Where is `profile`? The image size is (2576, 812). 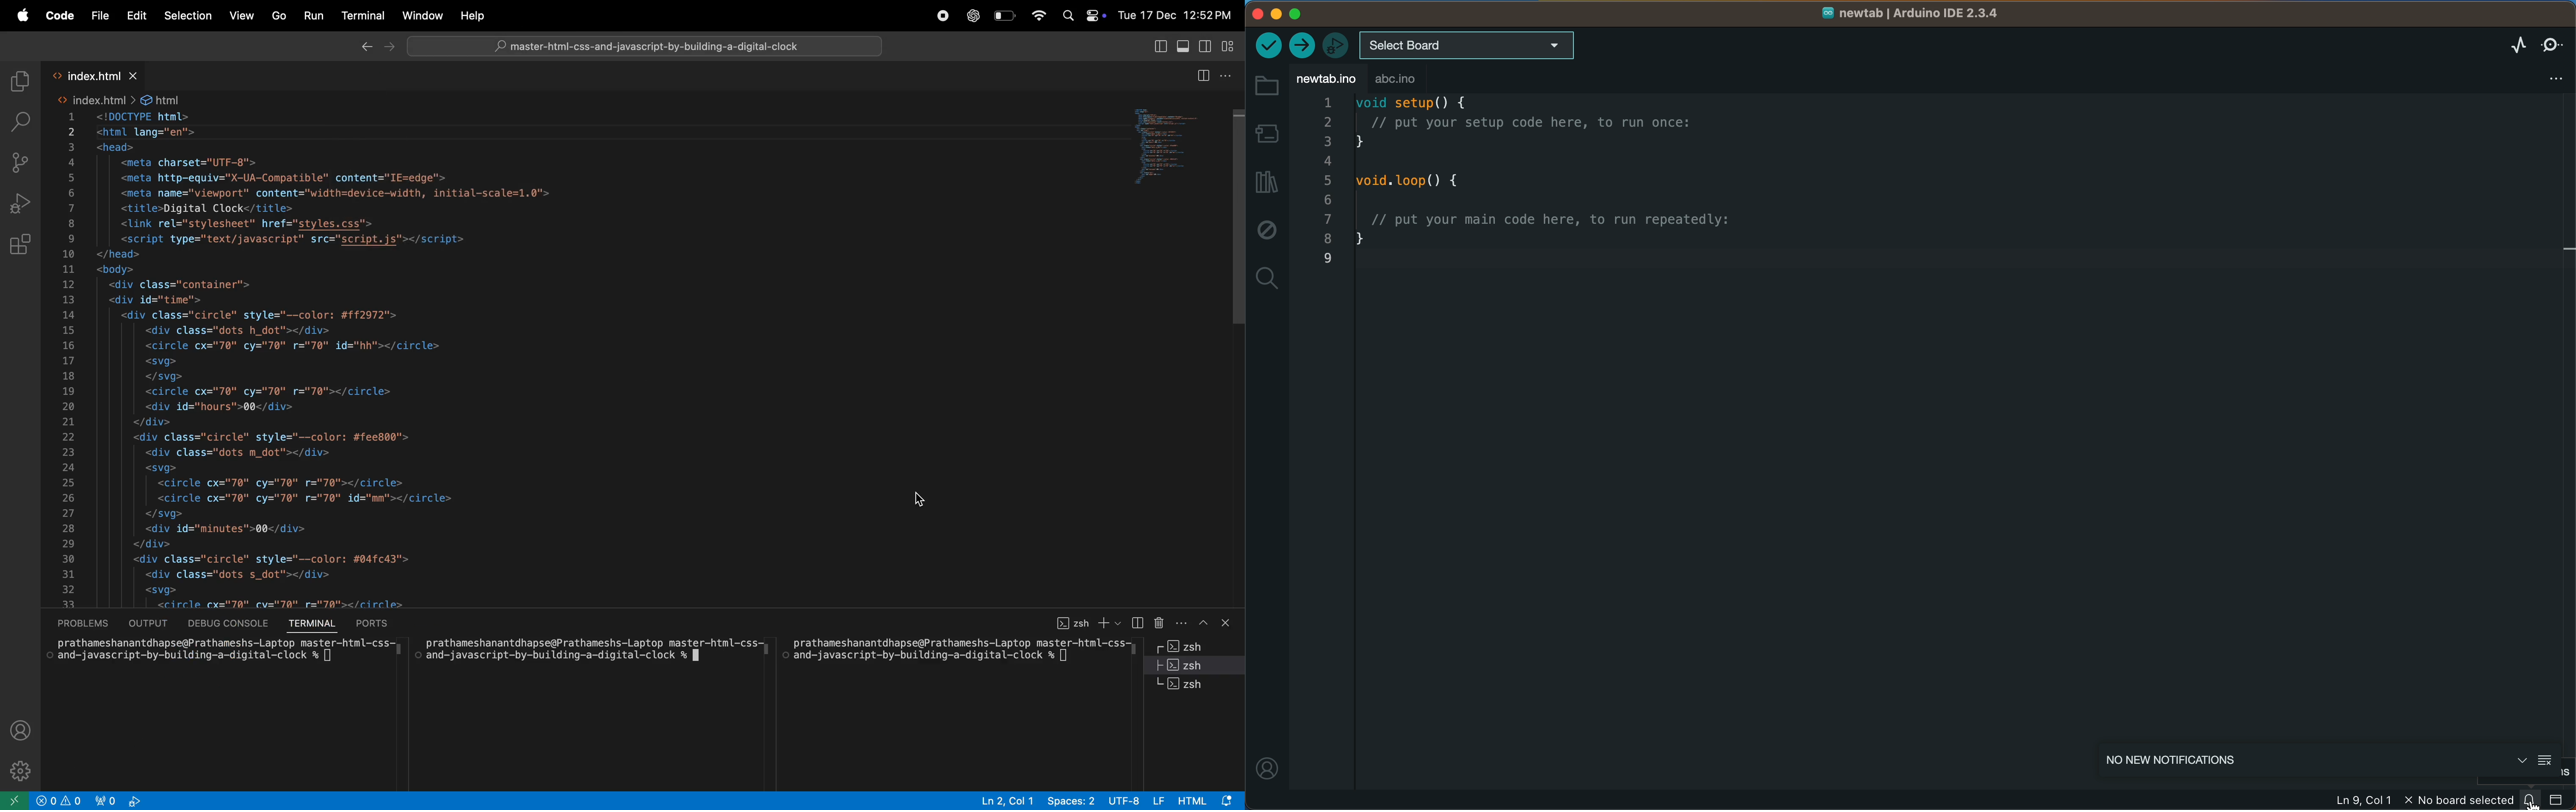 profile is located at coordinates (22, 727).